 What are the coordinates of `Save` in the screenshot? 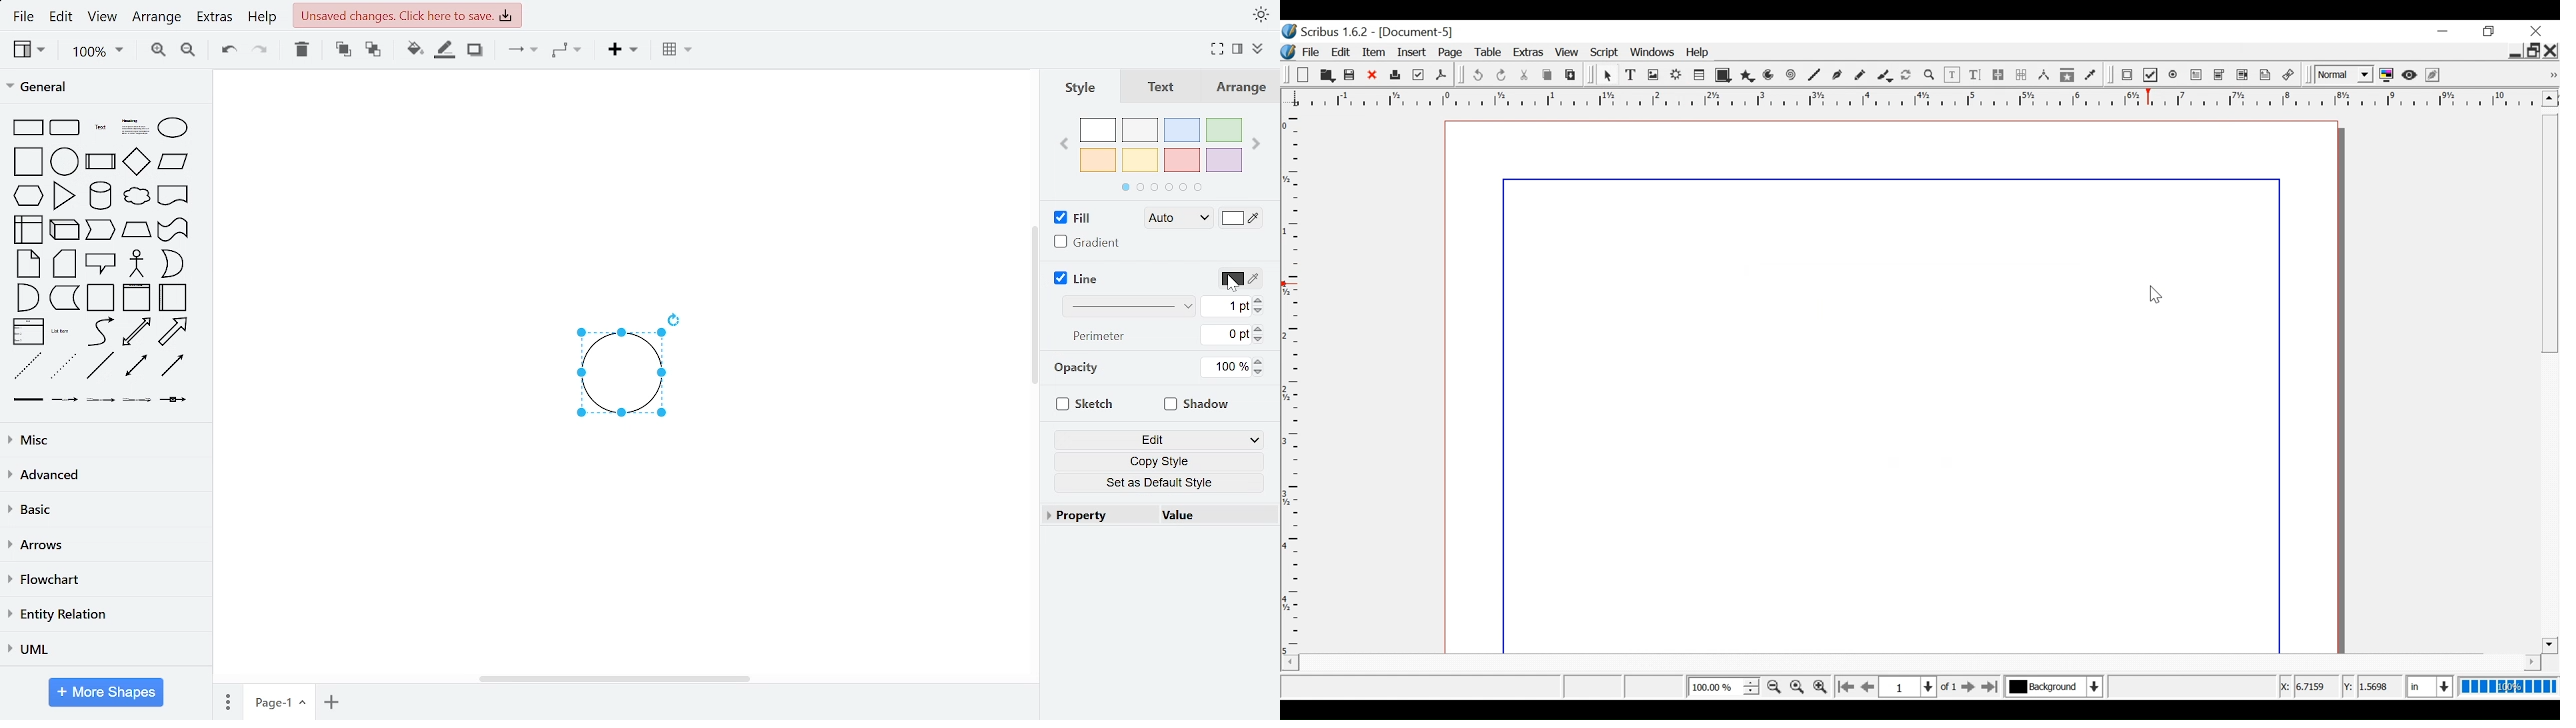 It's located at (1350, 75).